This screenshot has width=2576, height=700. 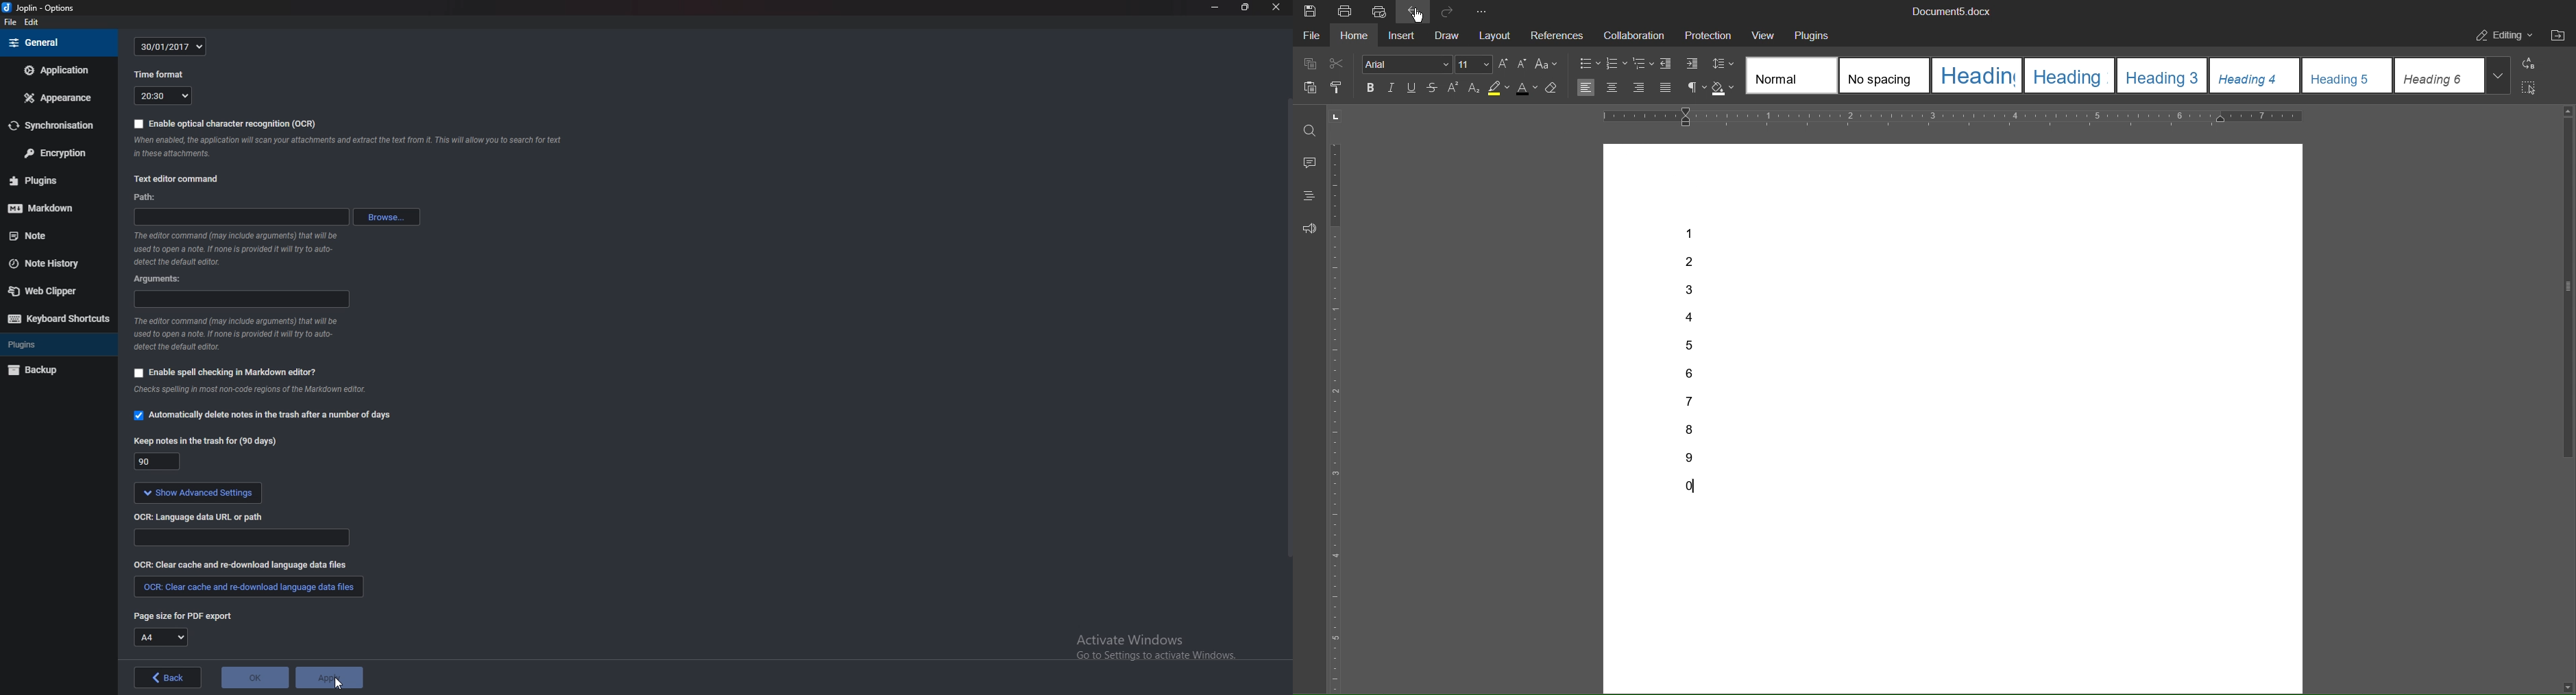 What do you see at coordinates (1146, 649) in the screenshot?
I see `activate windows` at bounding box center [1146, 649].